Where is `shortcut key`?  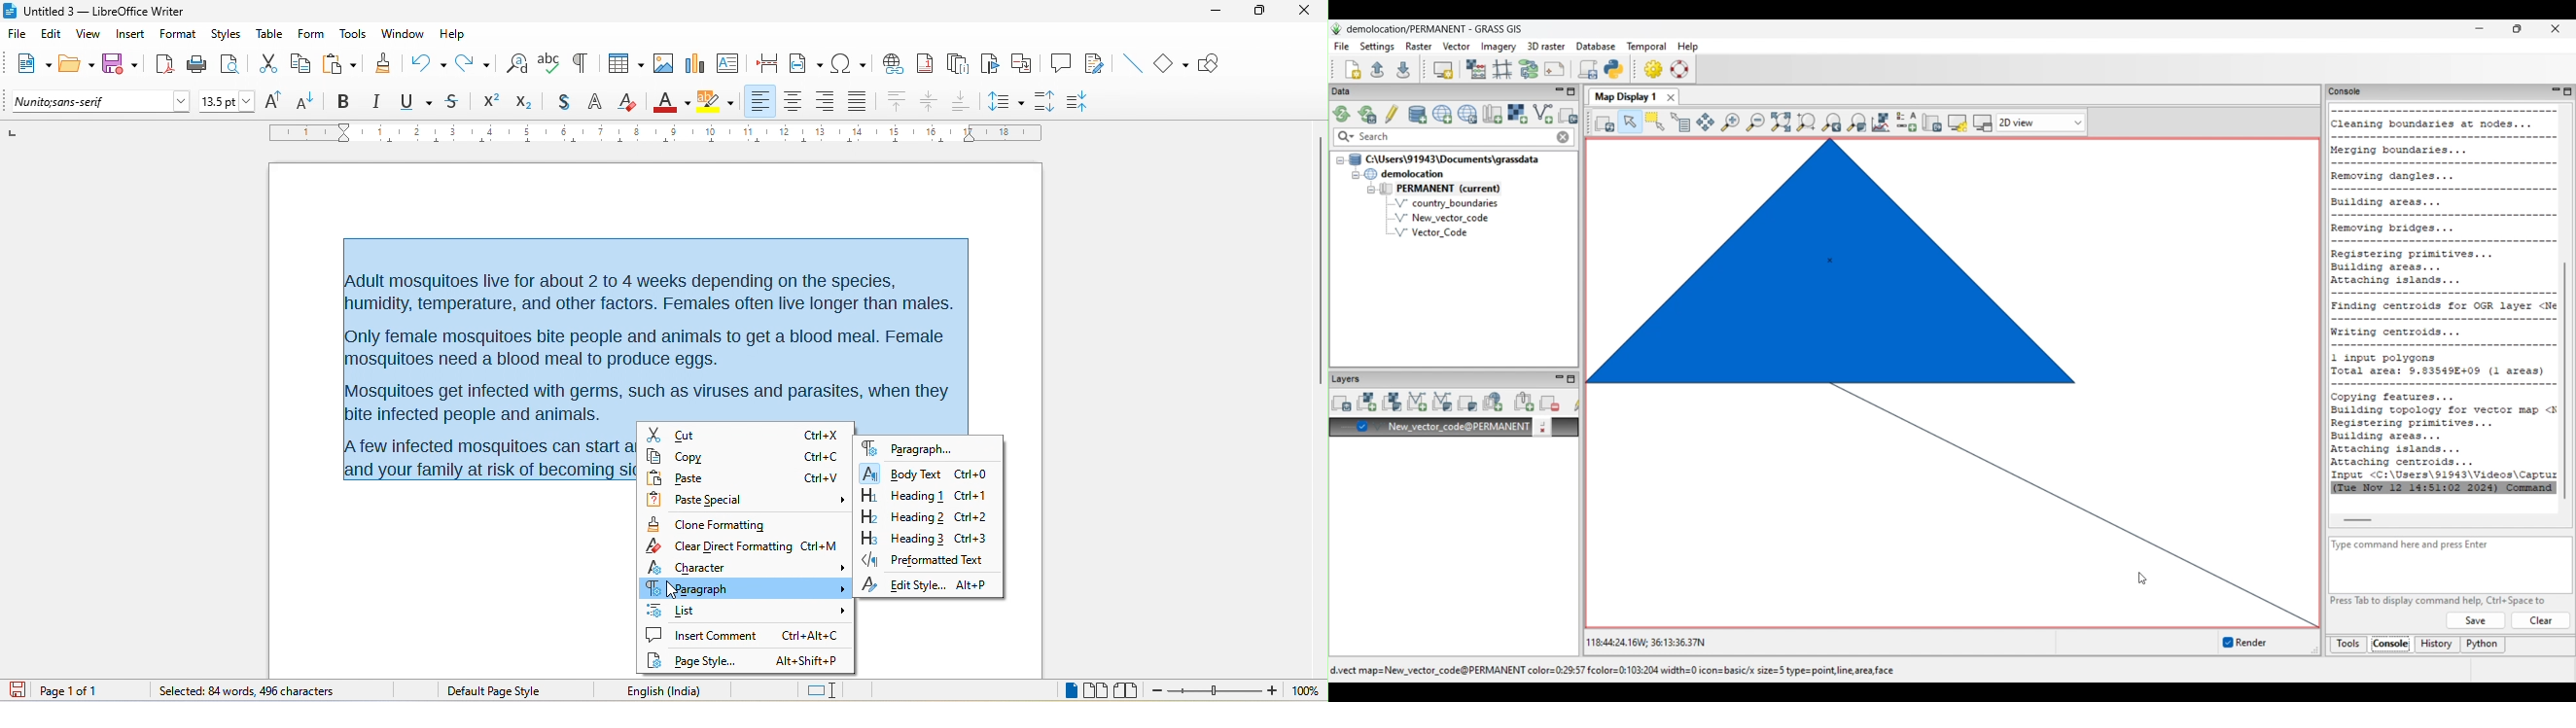 shortcut key is located at coordinates (810, 634).